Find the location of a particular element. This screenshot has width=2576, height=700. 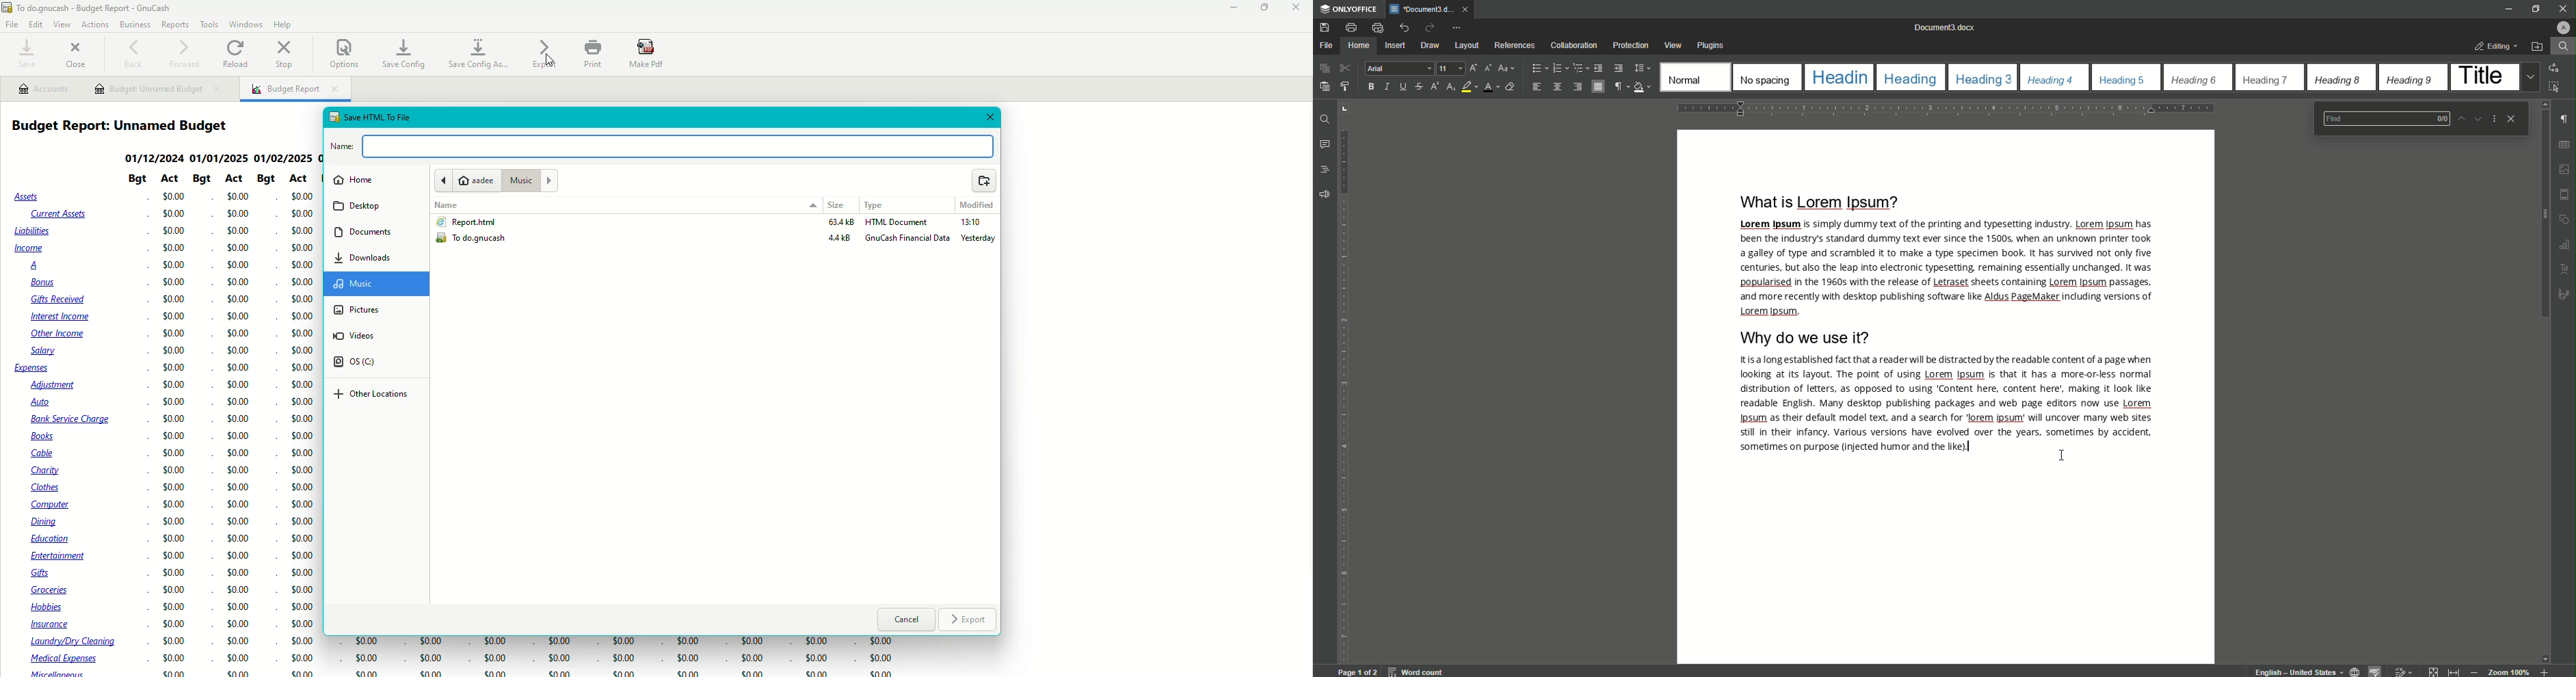

Paragraph Line Spacing is located at coordinates (1643, 67).